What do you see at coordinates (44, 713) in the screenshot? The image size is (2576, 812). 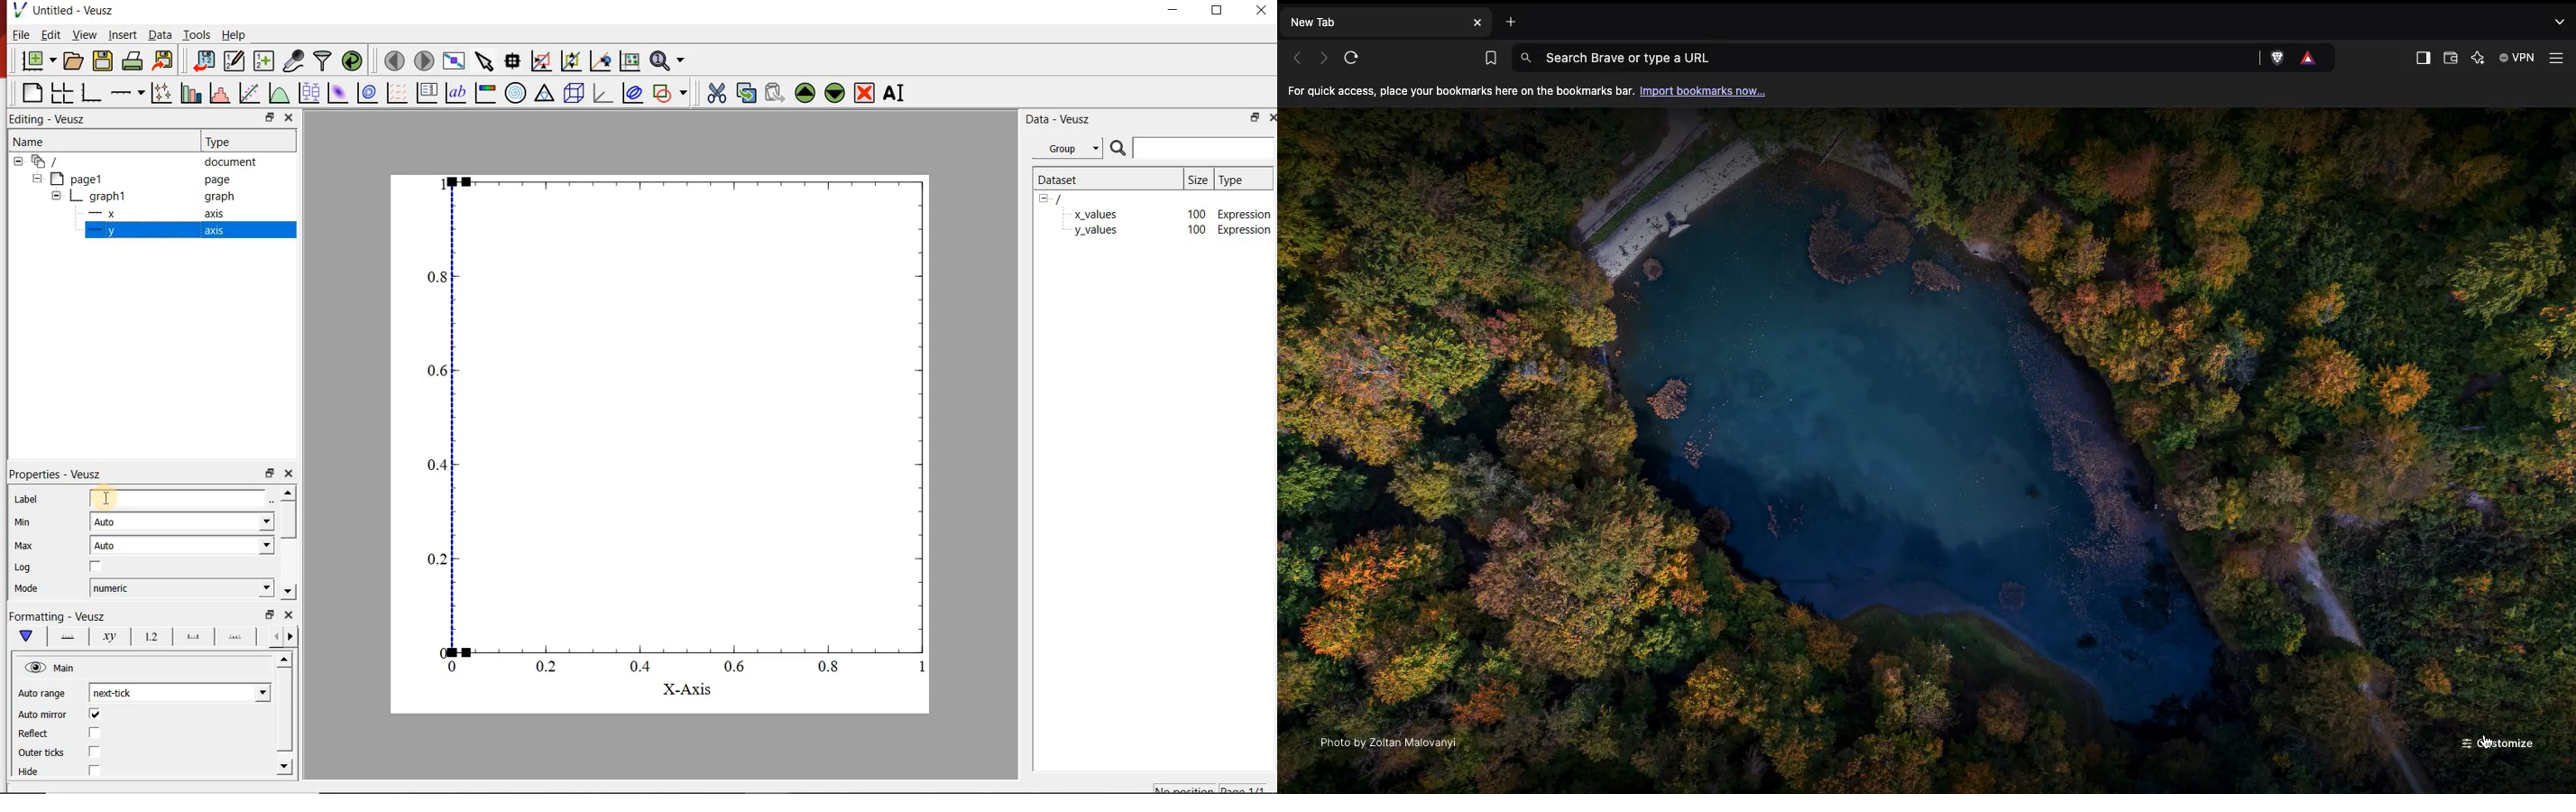 I see `‘Auto mirror` at bounding box center [44, 713].